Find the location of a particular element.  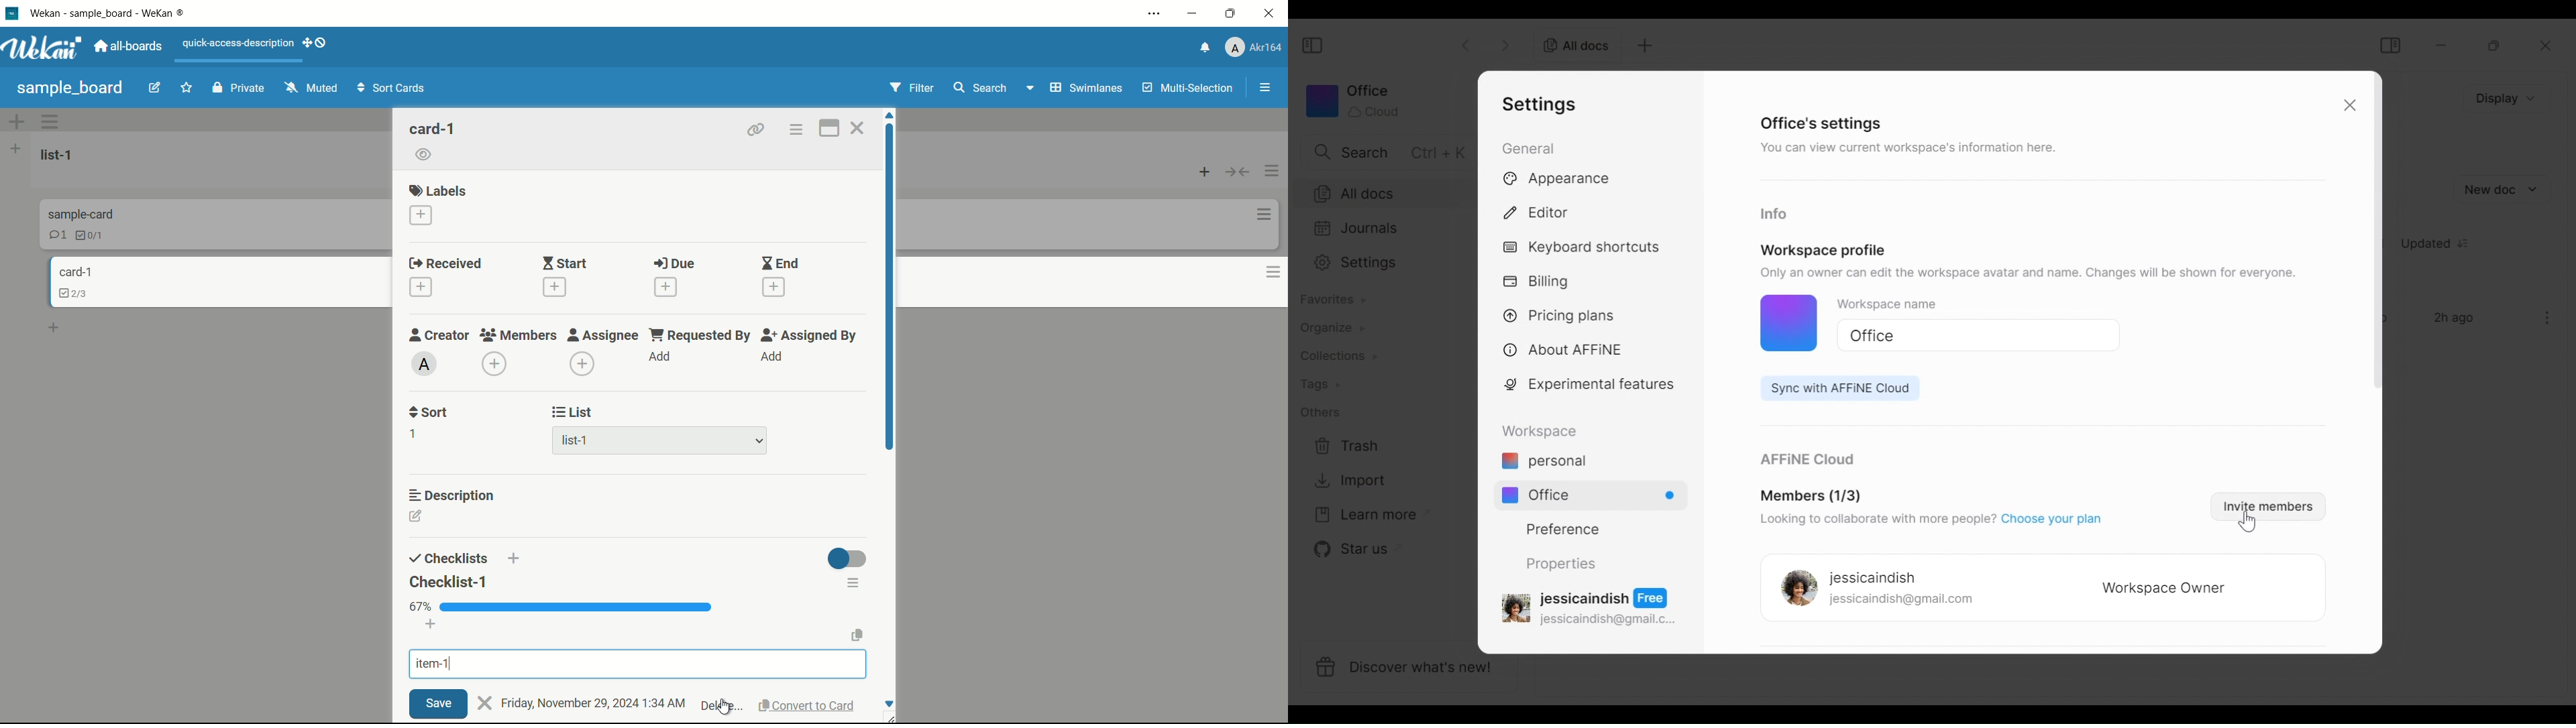

add date is located at coordinates (421, 288).